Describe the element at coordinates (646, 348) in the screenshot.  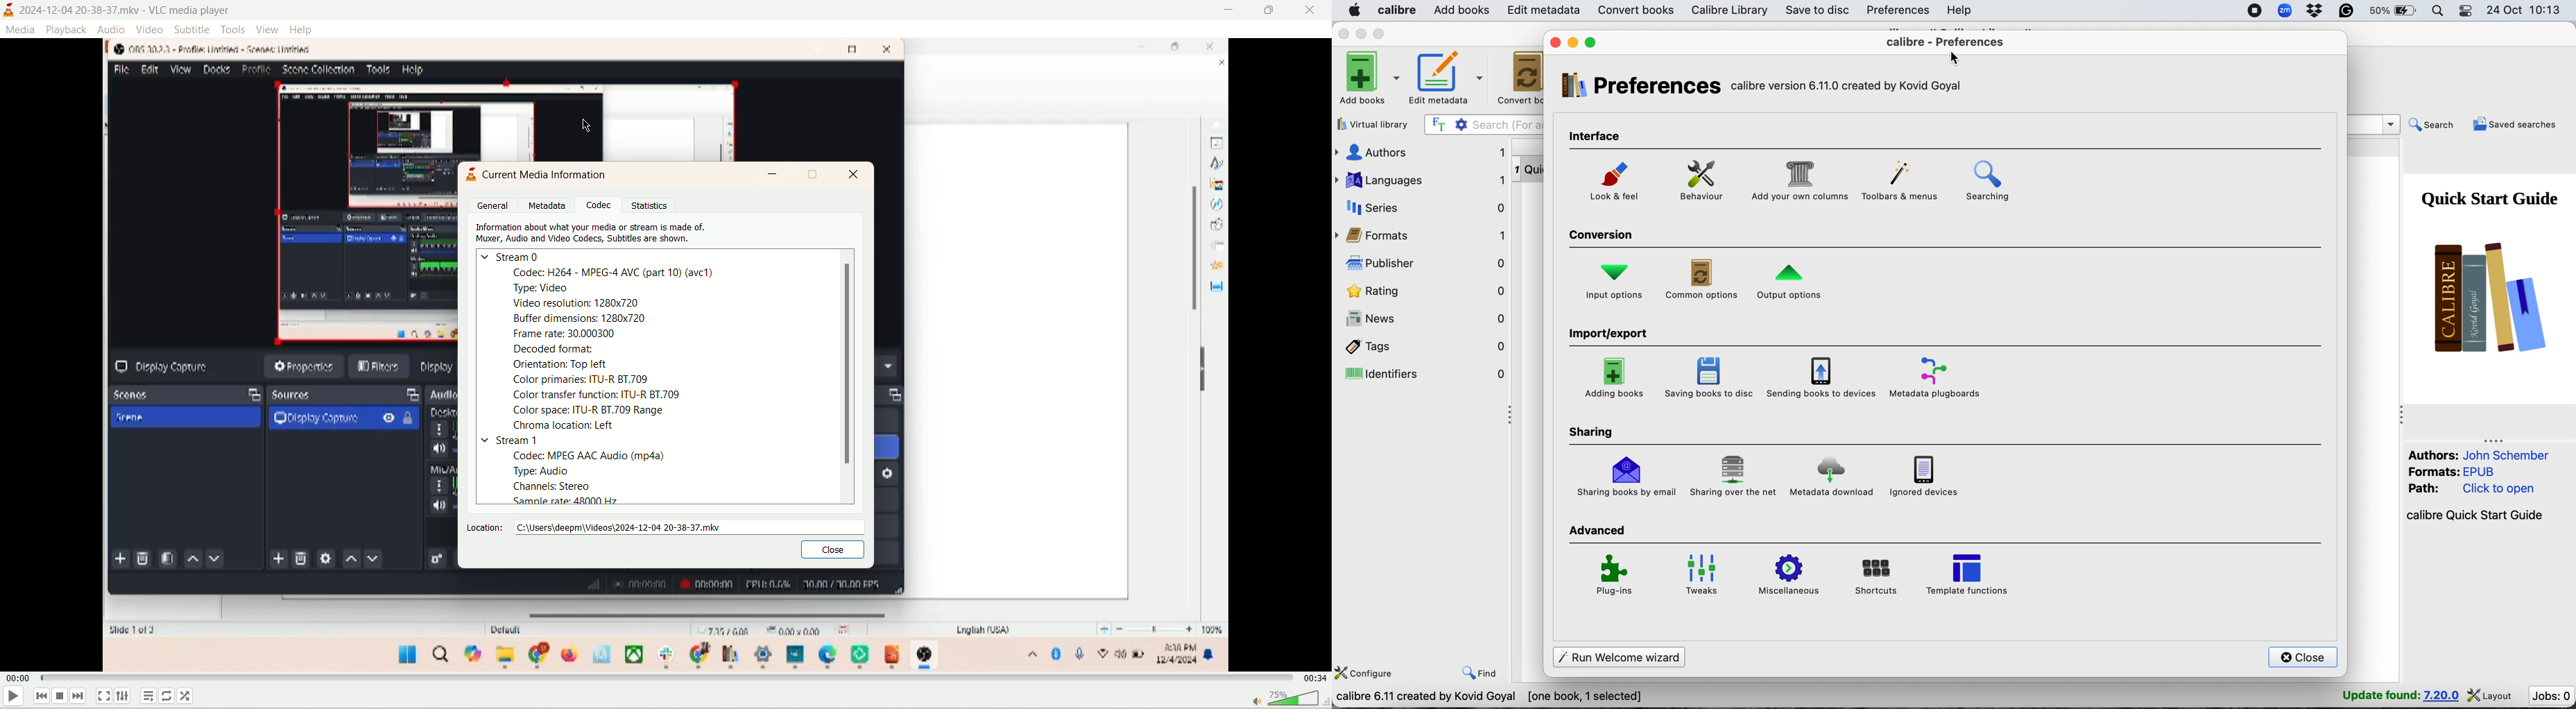
I see `text` at that location.